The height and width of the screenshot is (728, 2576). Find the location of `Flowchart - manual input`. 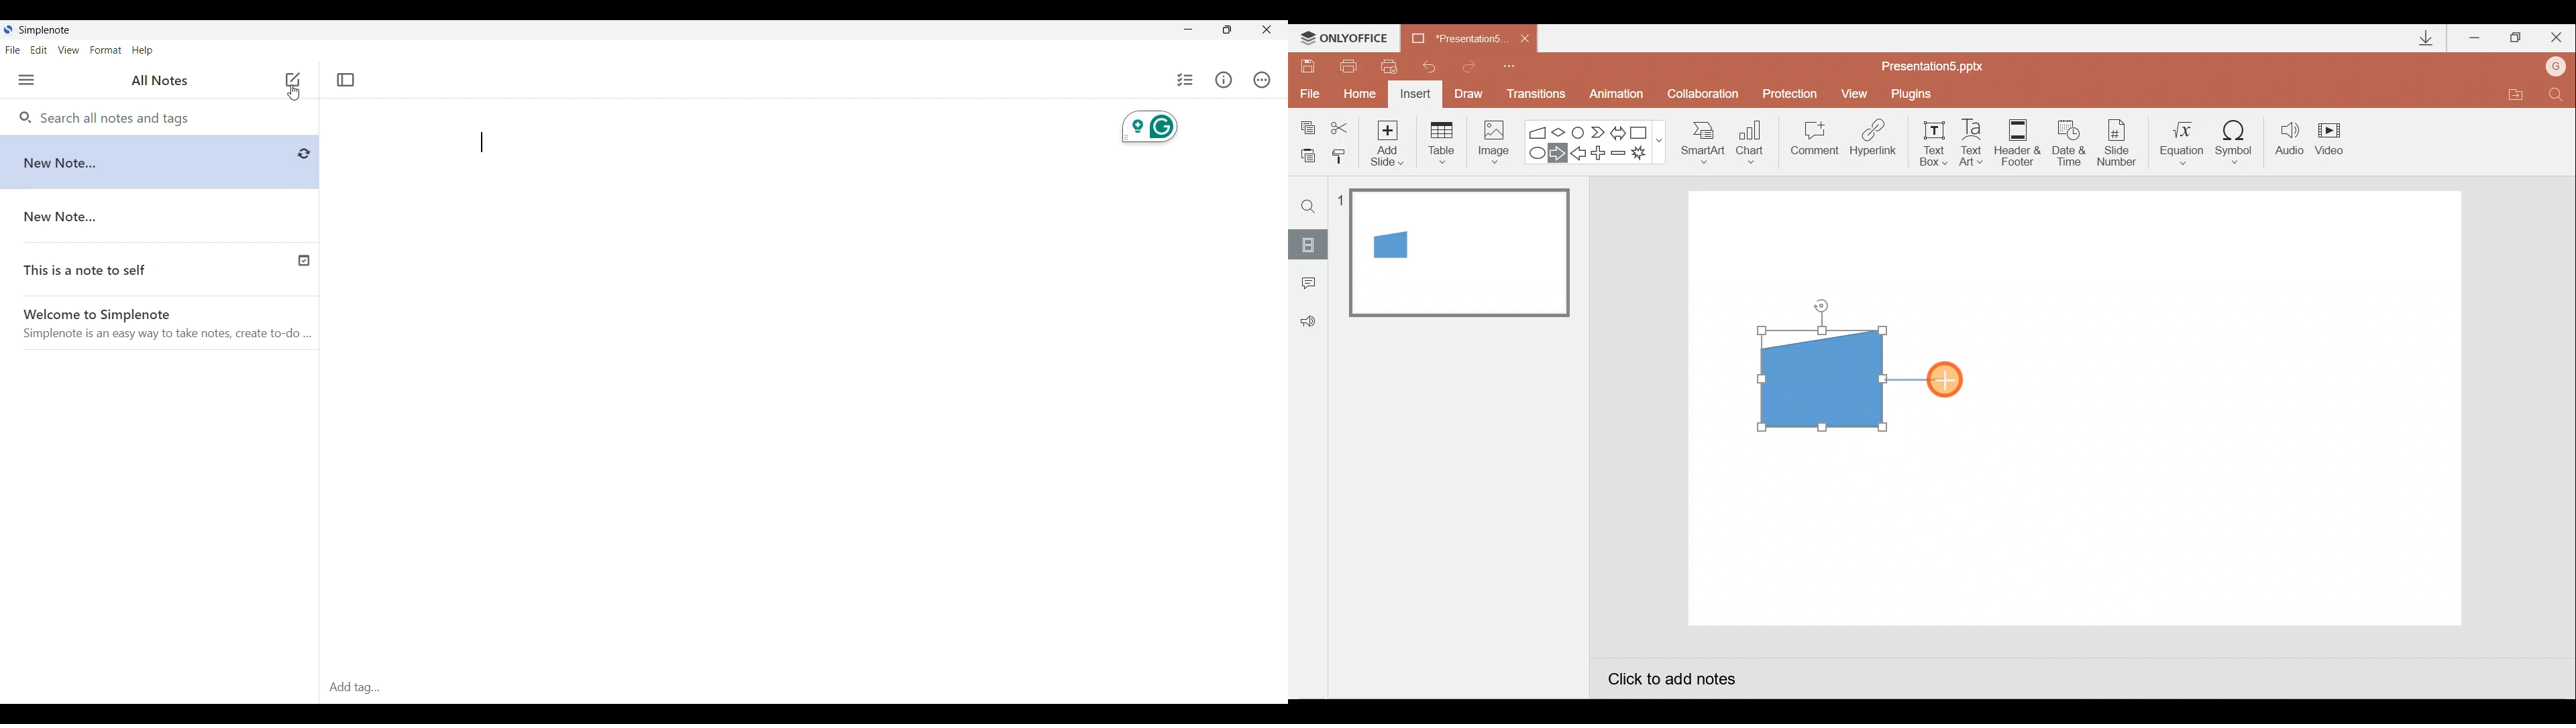

Flowchart - manual input is located at coordinates (1539, 131).